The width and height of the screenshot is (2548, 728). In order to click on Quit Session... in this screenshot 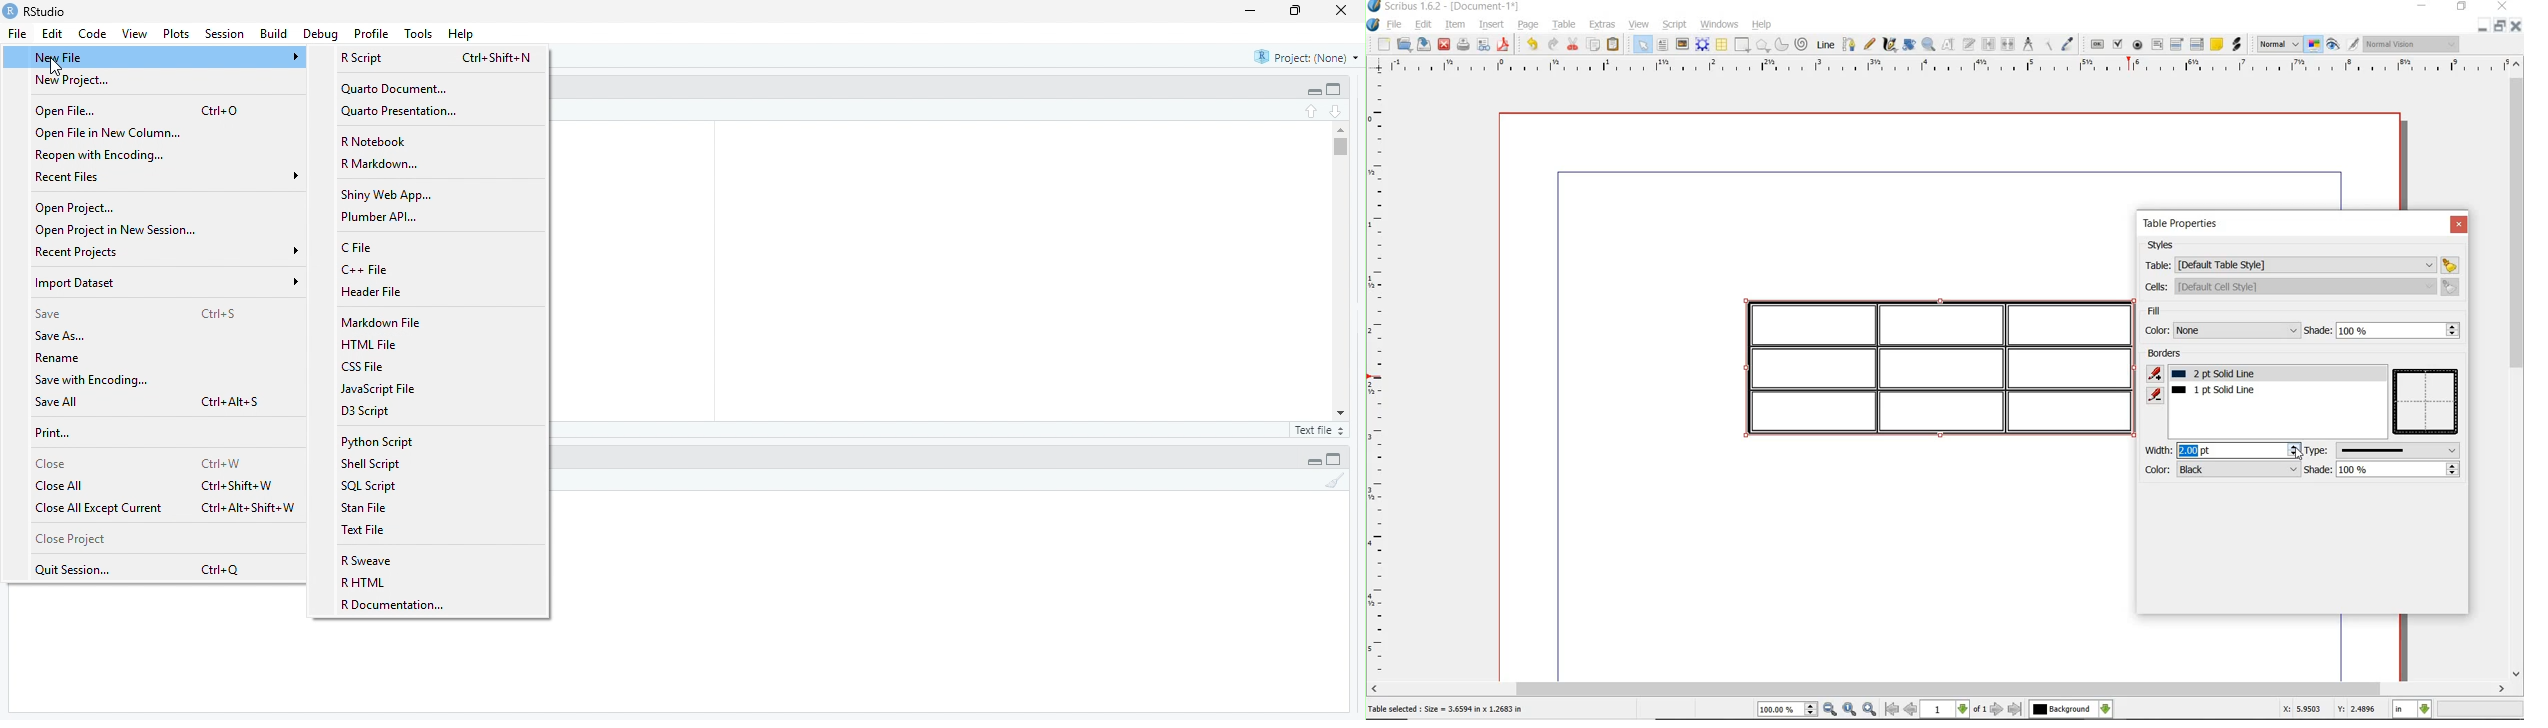, I will do `click(75, 571)`.